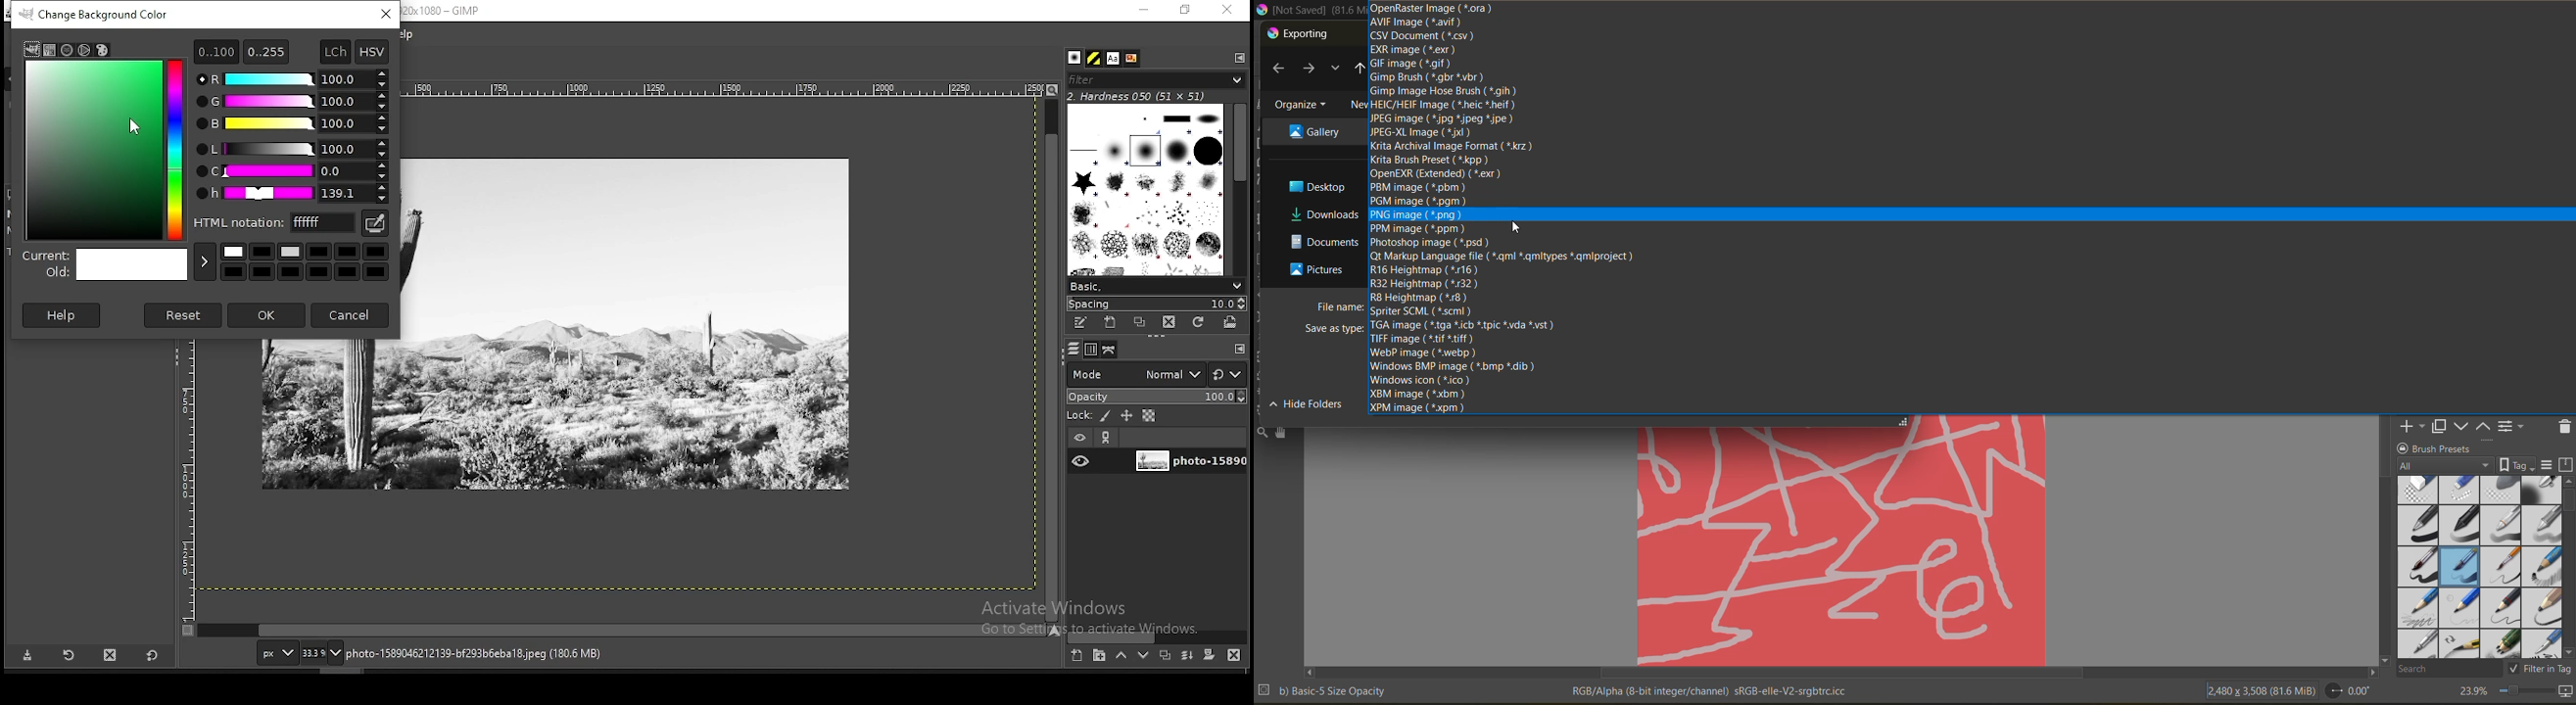  I want to click on windows bmp image, so click(1452, 366).